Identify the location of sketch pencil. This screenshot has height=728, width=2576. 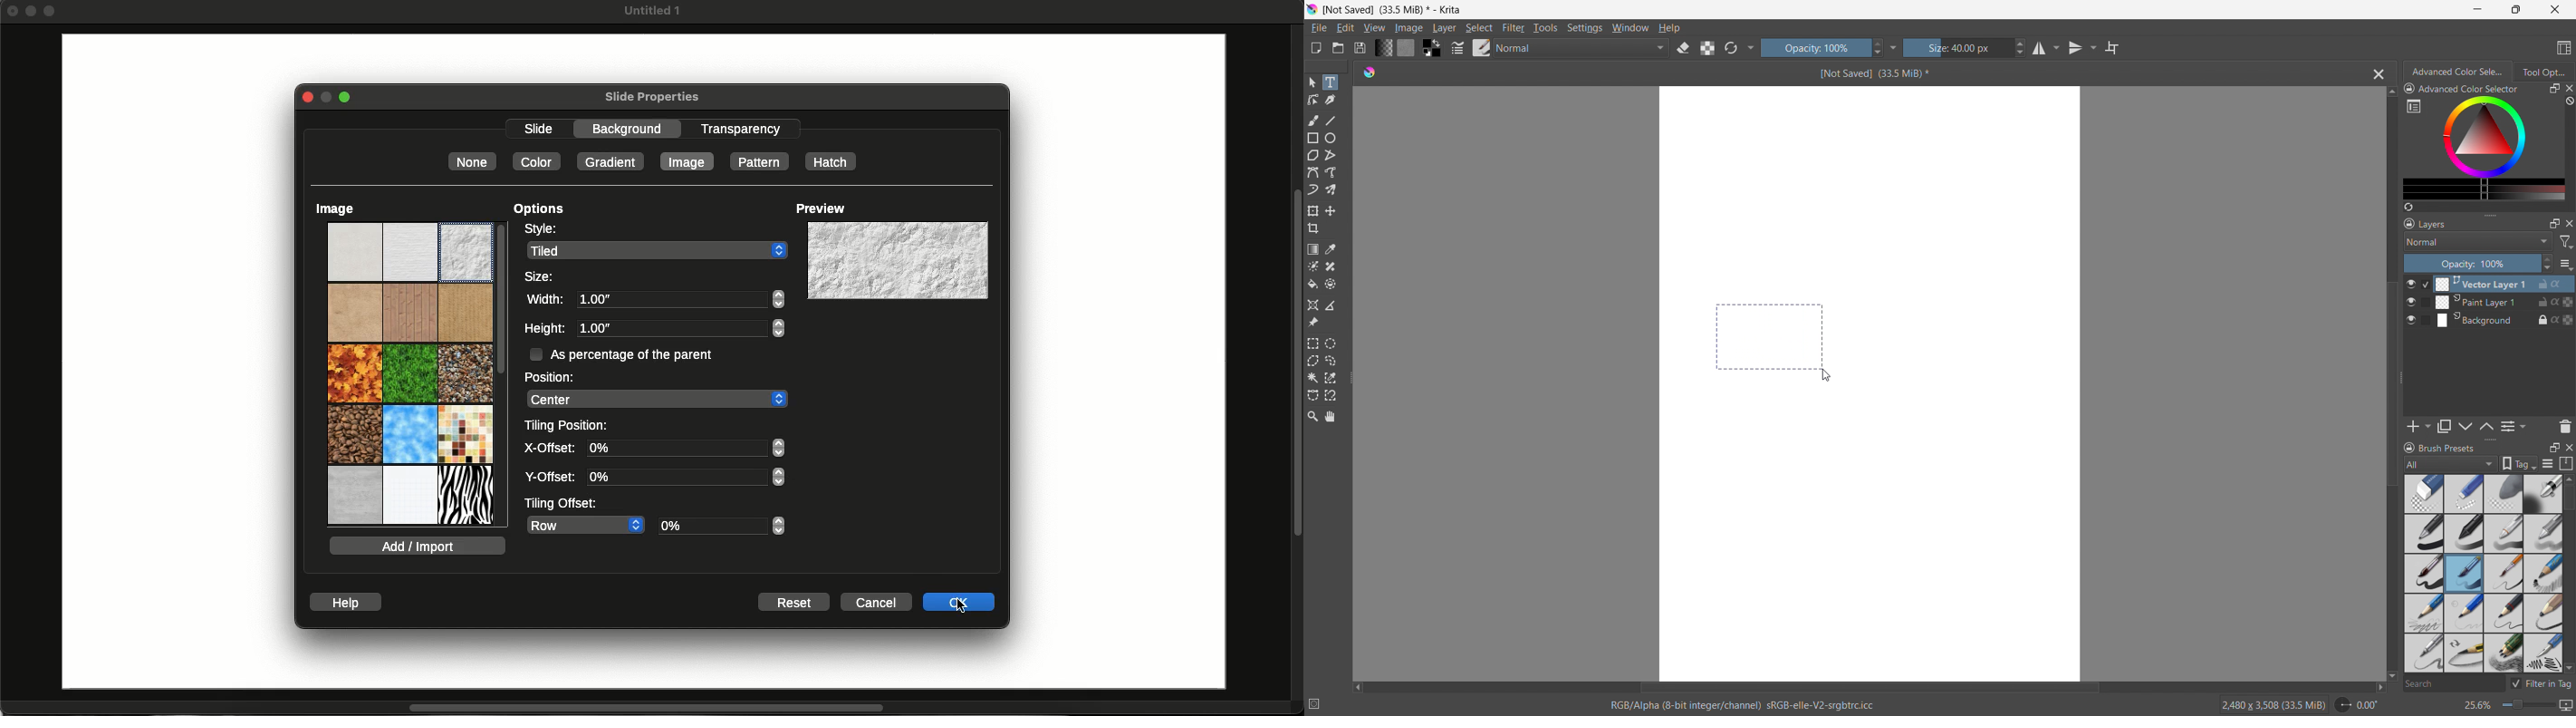
(2542, 574).